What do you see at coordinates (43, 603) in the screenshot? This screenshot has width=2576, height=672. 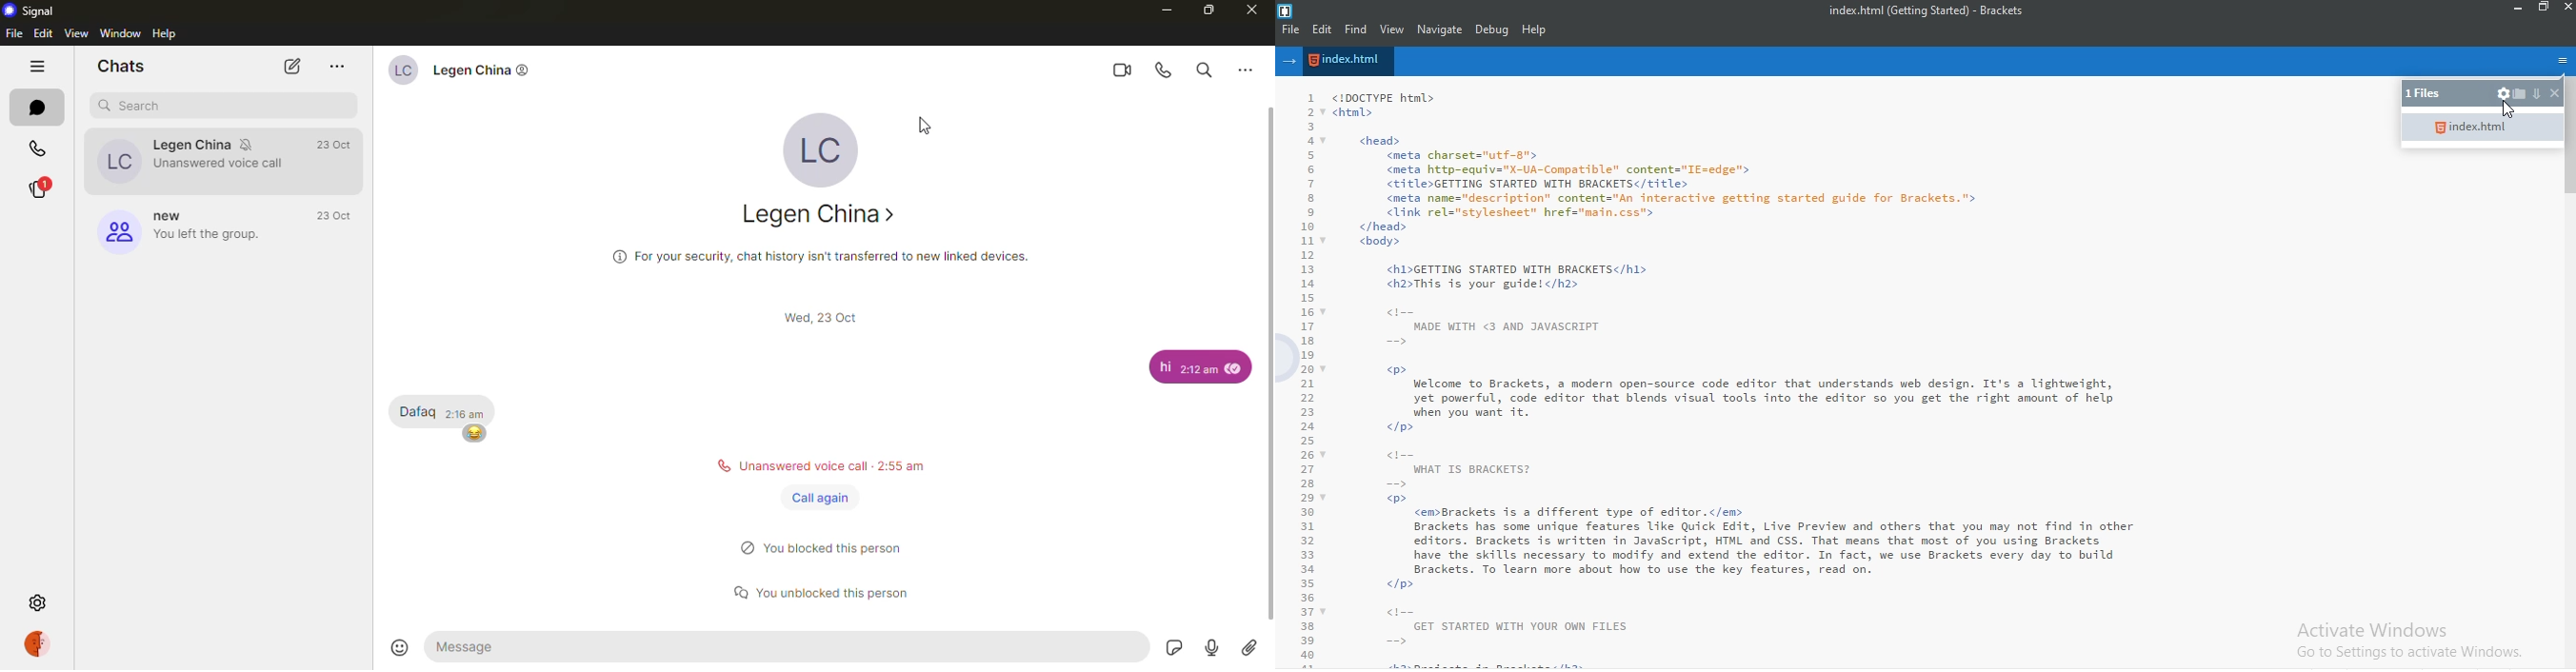 I see `settings` at bounding box center [43, 603].